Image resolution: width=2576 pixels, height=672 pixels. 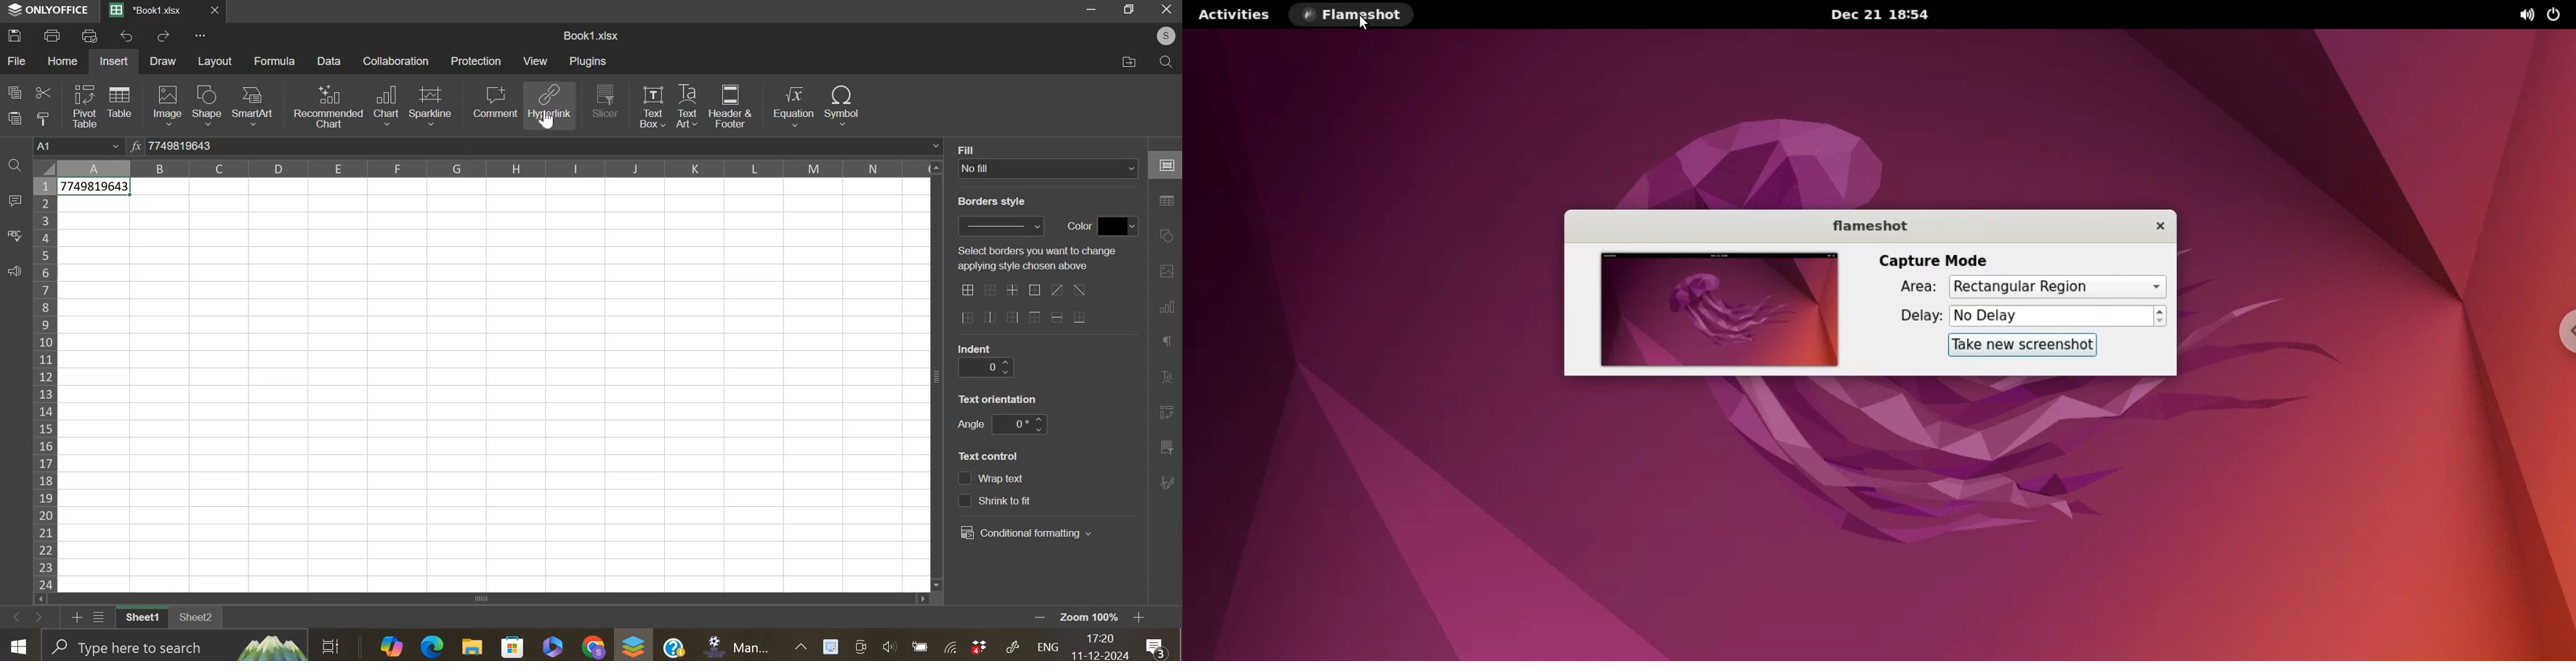 I want to click on border, so click(x=1023, y=305).